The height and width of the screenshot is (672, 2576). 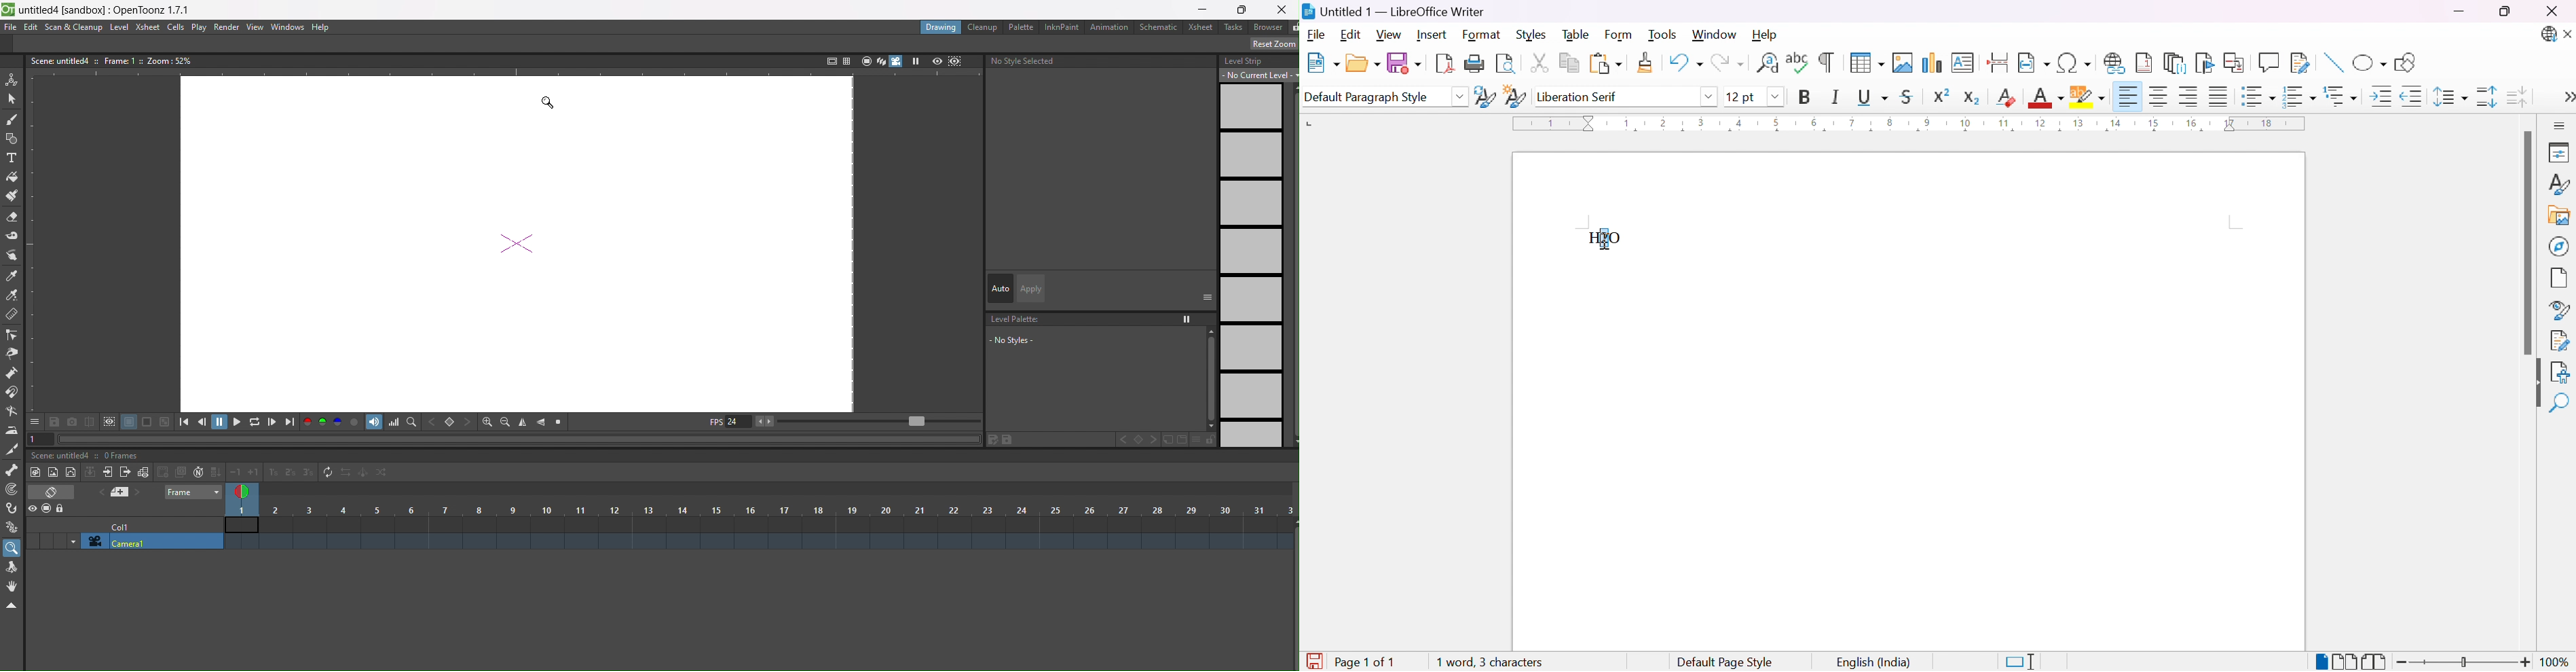 I want to click on Underline, so click(x=1872, y=97).